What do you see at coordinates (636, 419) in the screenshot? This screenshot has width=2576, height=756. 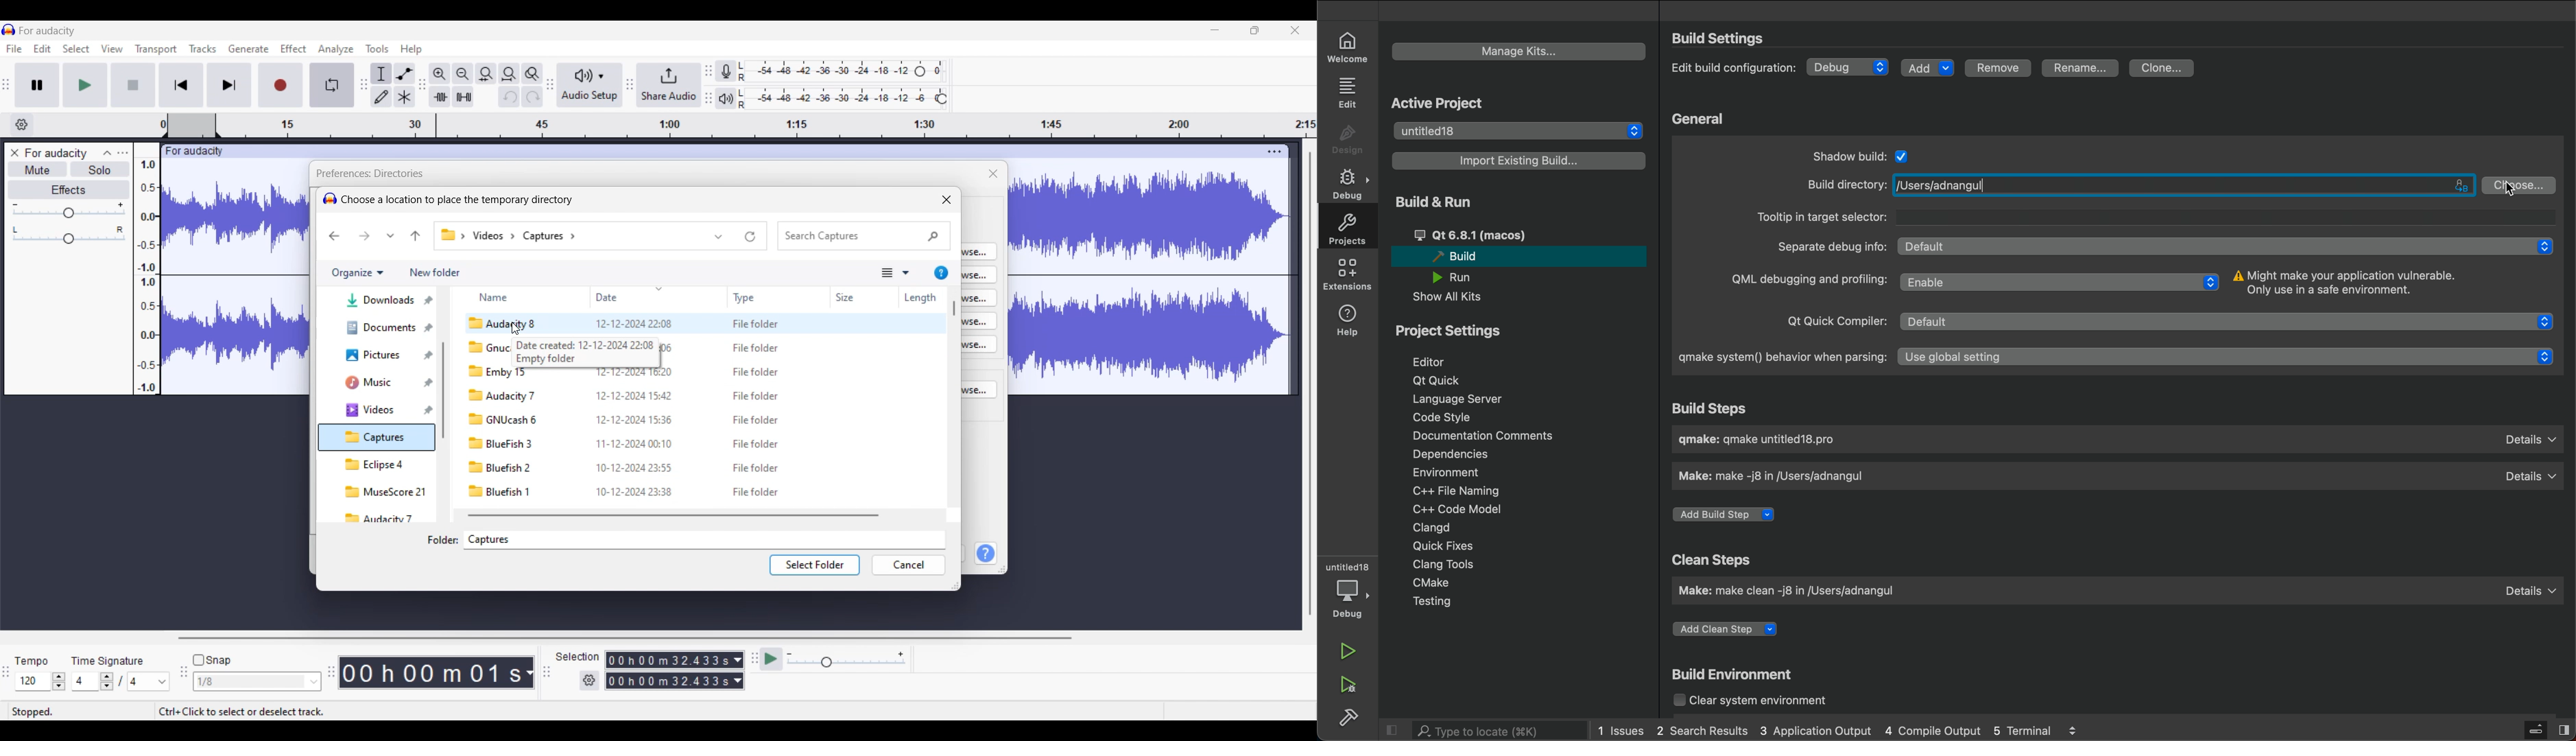 I see `12-12-2024 15:36` at bounding box center [636, 419].